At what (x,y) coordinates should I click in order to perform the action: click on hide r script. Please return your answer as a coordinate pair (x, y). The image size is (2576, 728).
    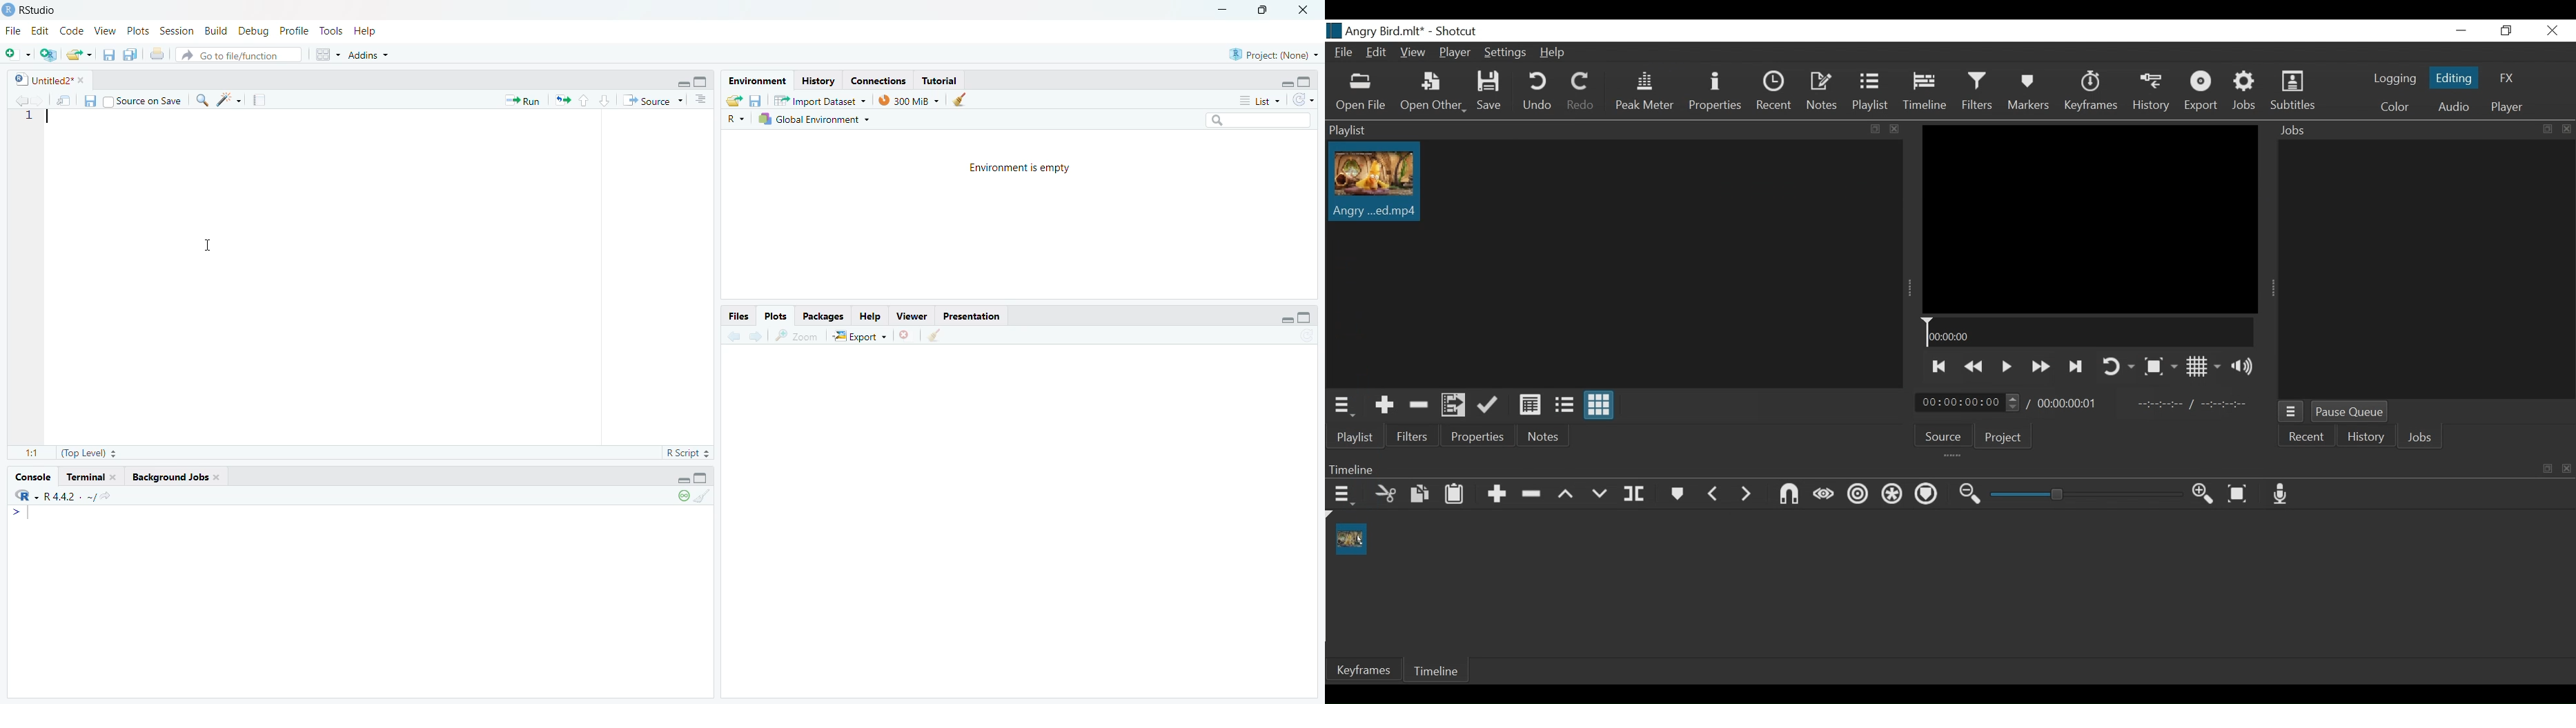
    Looking at the image, I should click on (682, 82).